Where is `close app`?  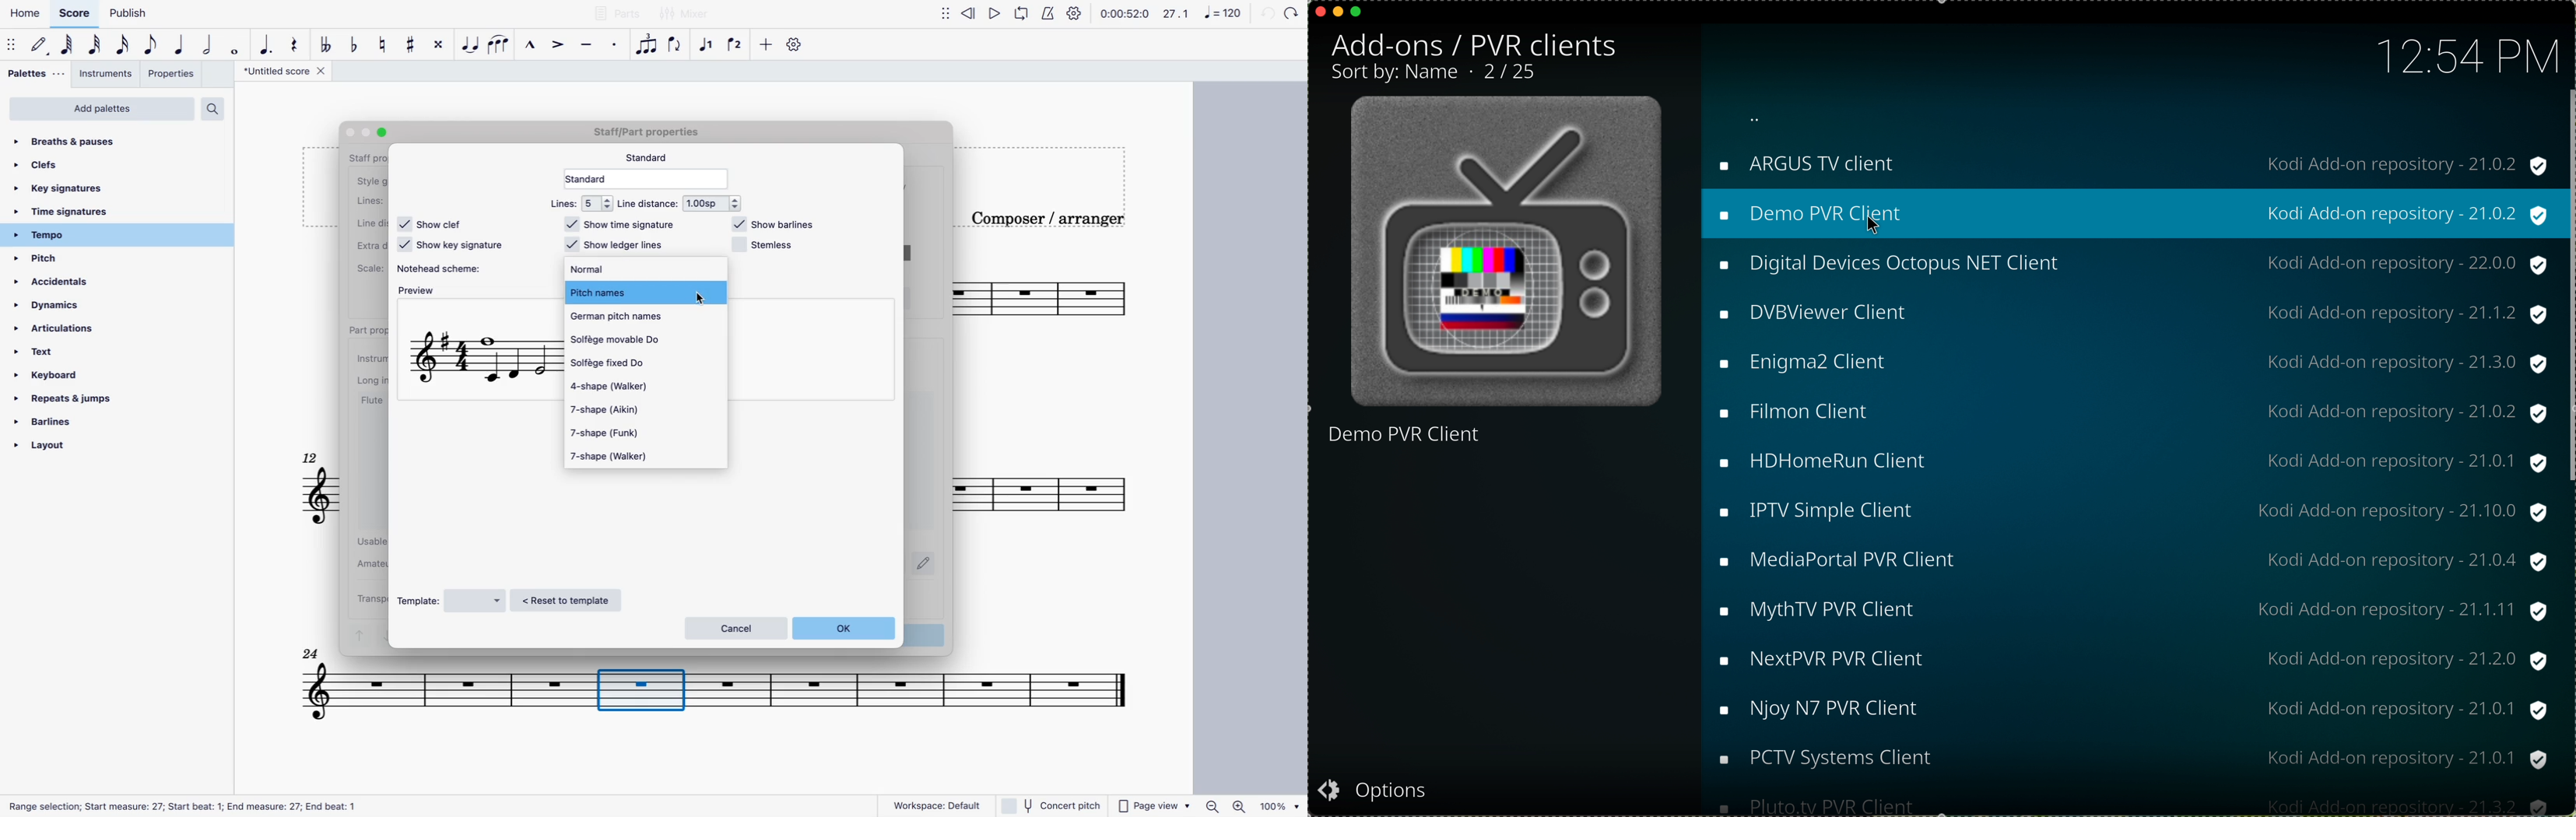
close app is located at coordinates (1318, 9).